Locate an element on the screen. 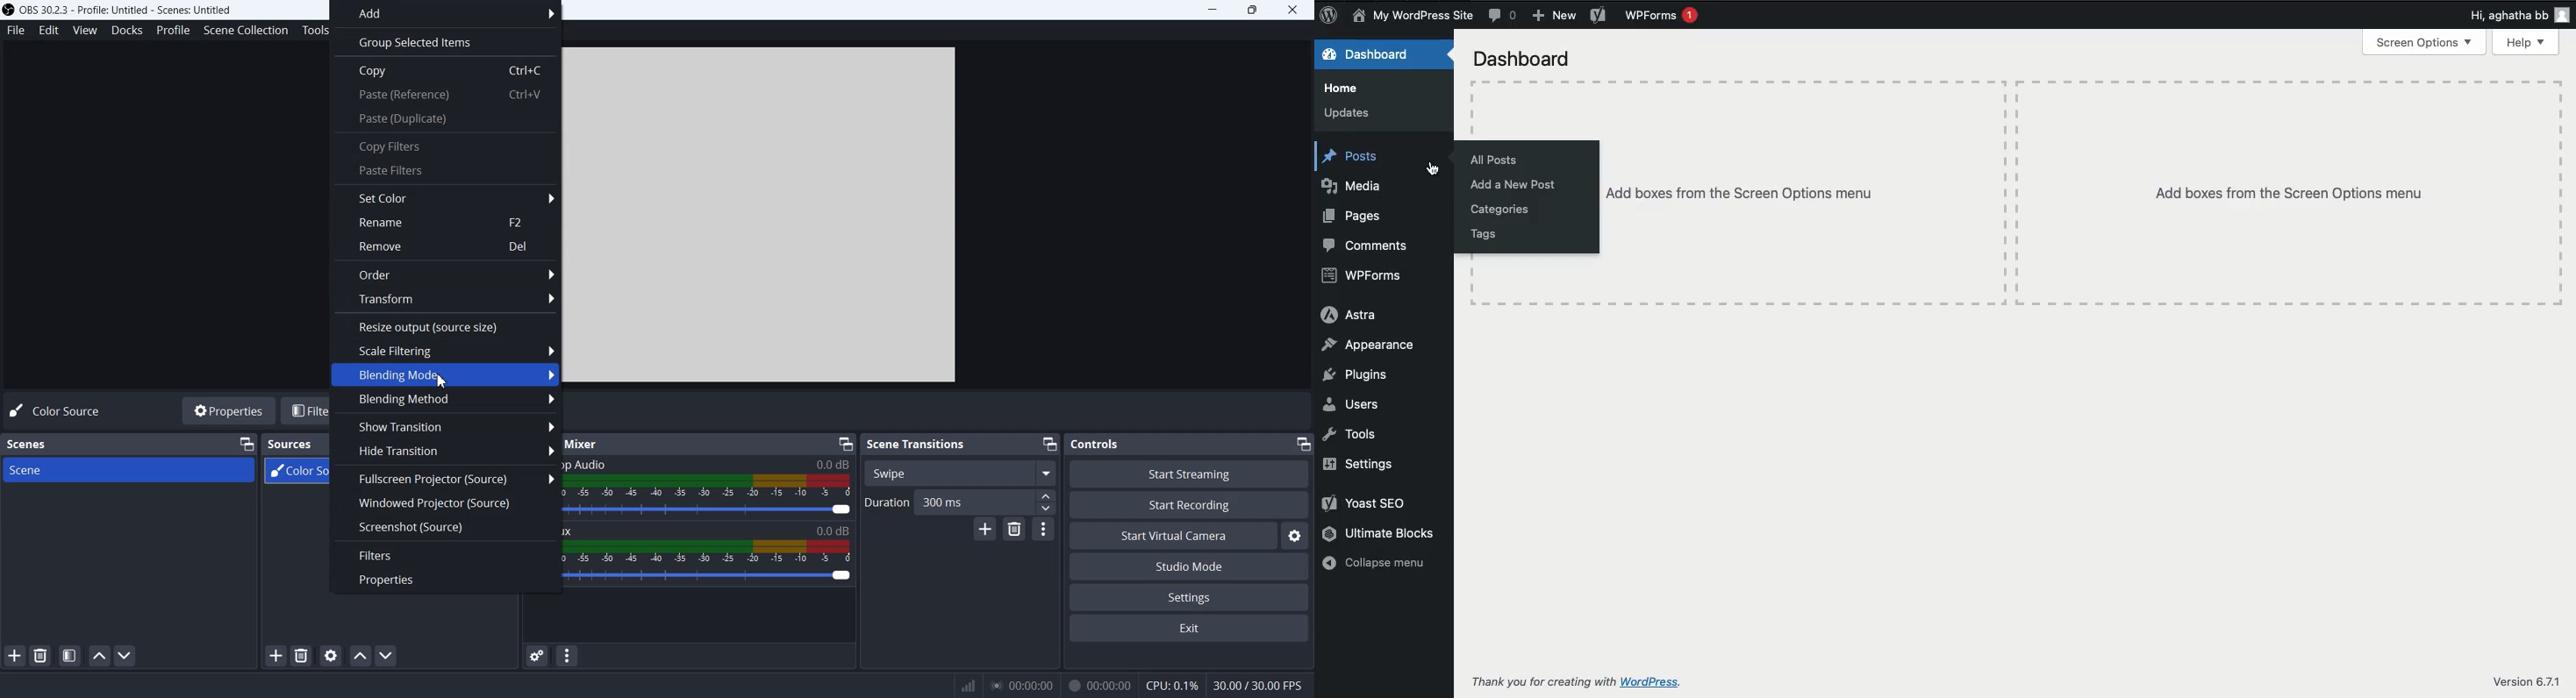 This screenshot has height=700, width=2576. Audio mixer menu is located at coordinates (568, 656).